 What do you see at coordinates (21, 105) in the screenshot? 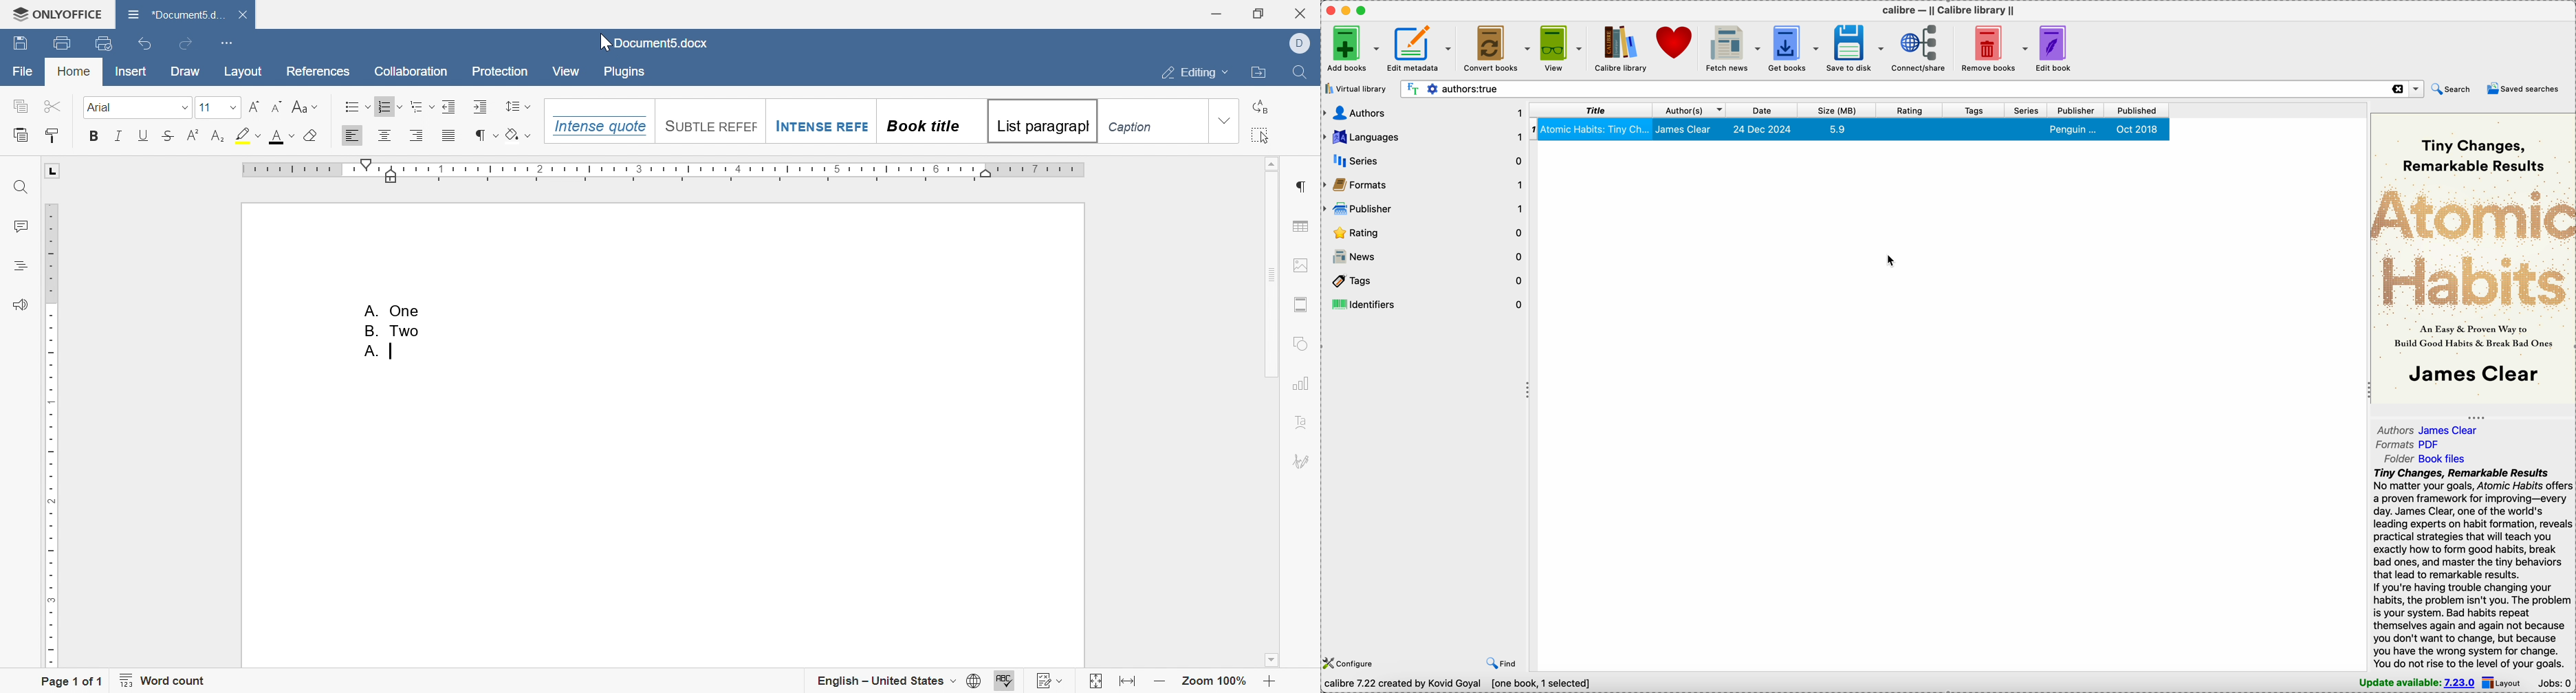
I see `copy` at bounding box center [21, 105].